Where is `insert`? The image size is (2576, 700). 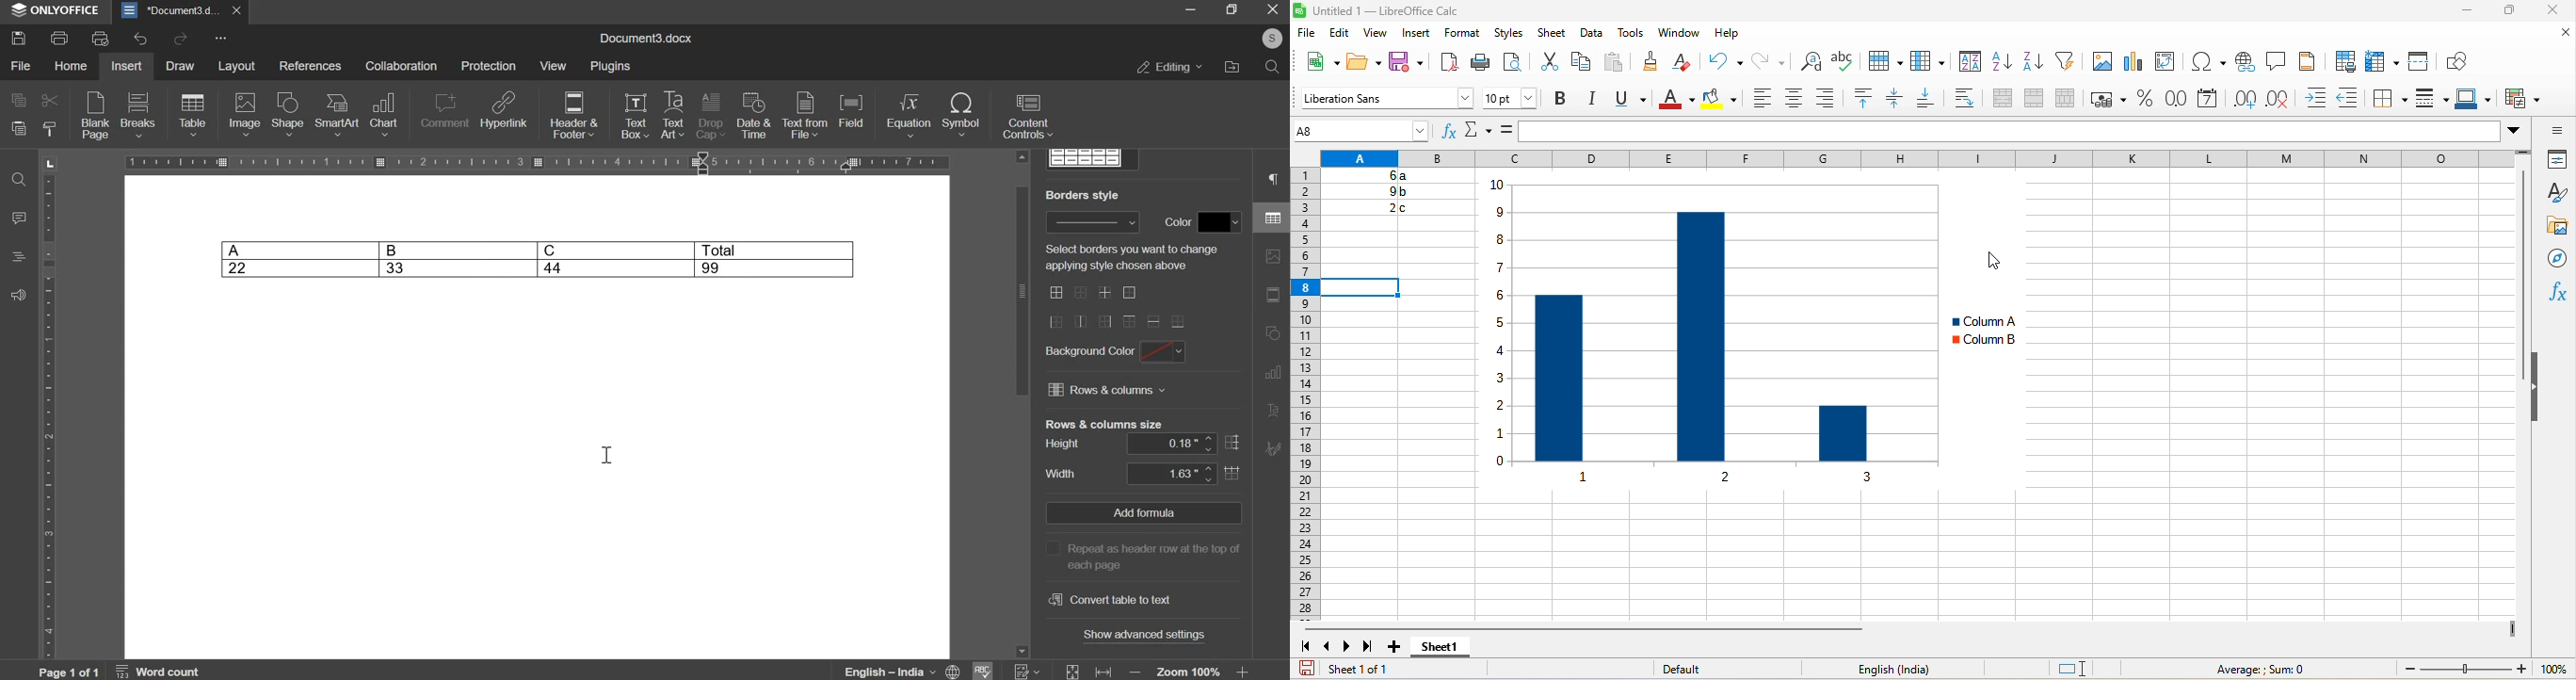
insert is located at coordinates (1422, 34).